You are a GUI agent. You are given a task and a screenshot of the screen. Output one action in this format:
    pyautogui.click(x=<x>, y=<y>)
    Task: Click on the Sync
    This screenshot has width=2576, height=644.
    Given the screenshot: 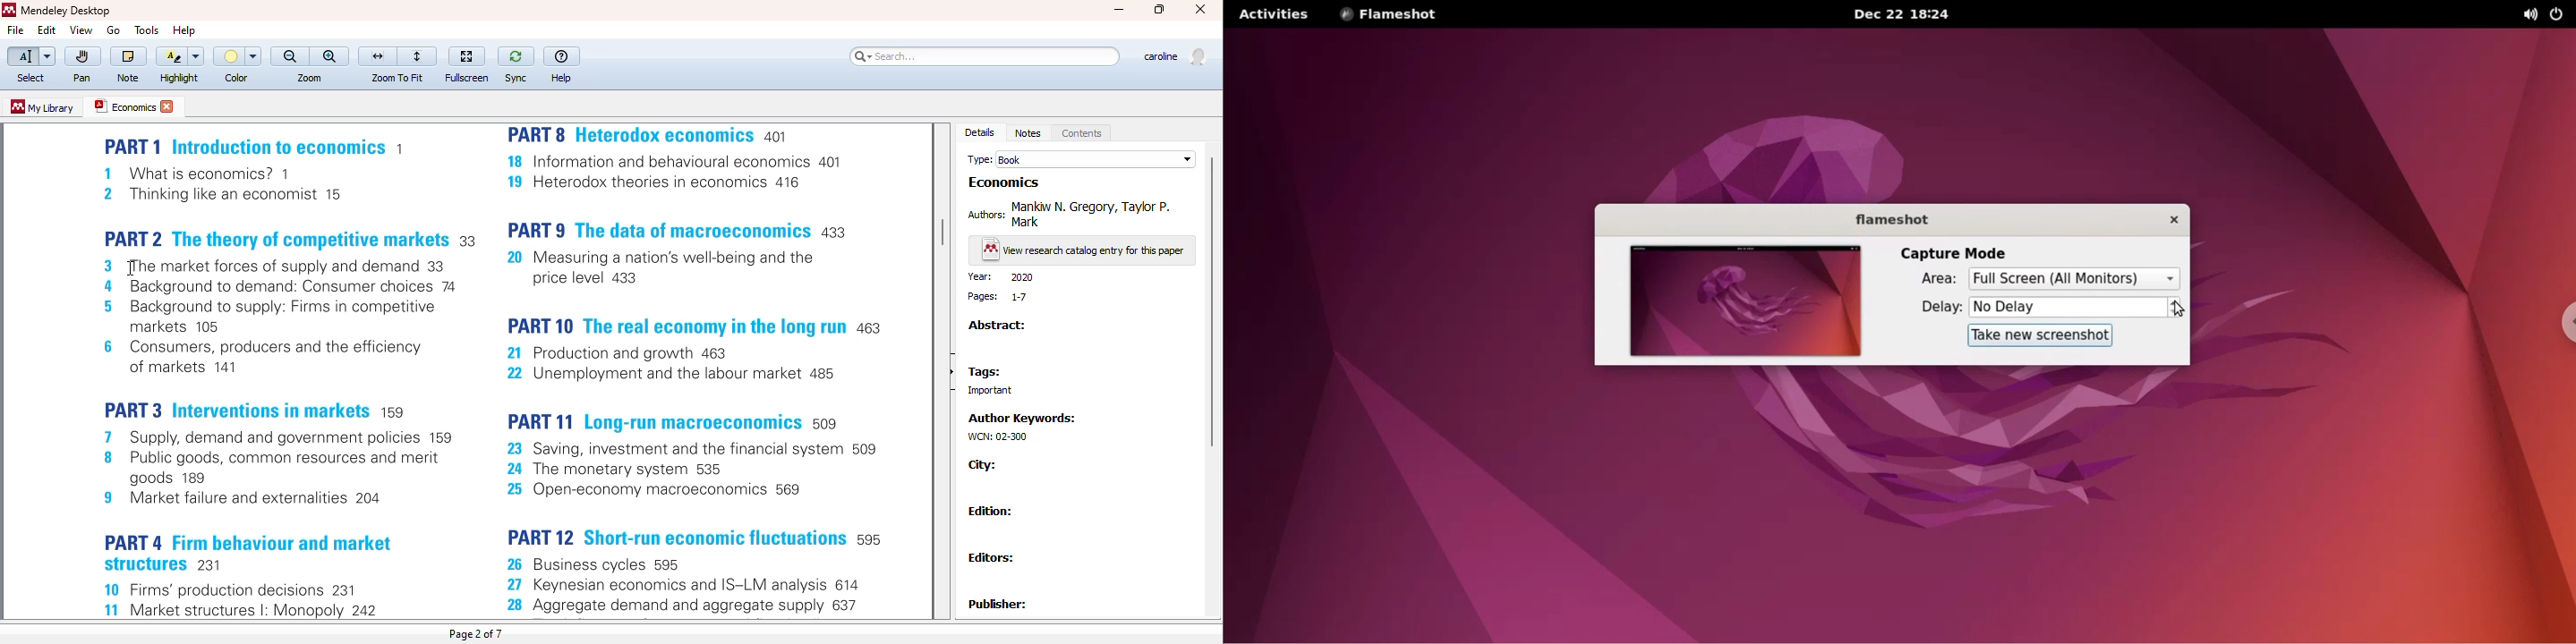 What is the action you would take?
    pyautogui.click(x=515, y=57)
    